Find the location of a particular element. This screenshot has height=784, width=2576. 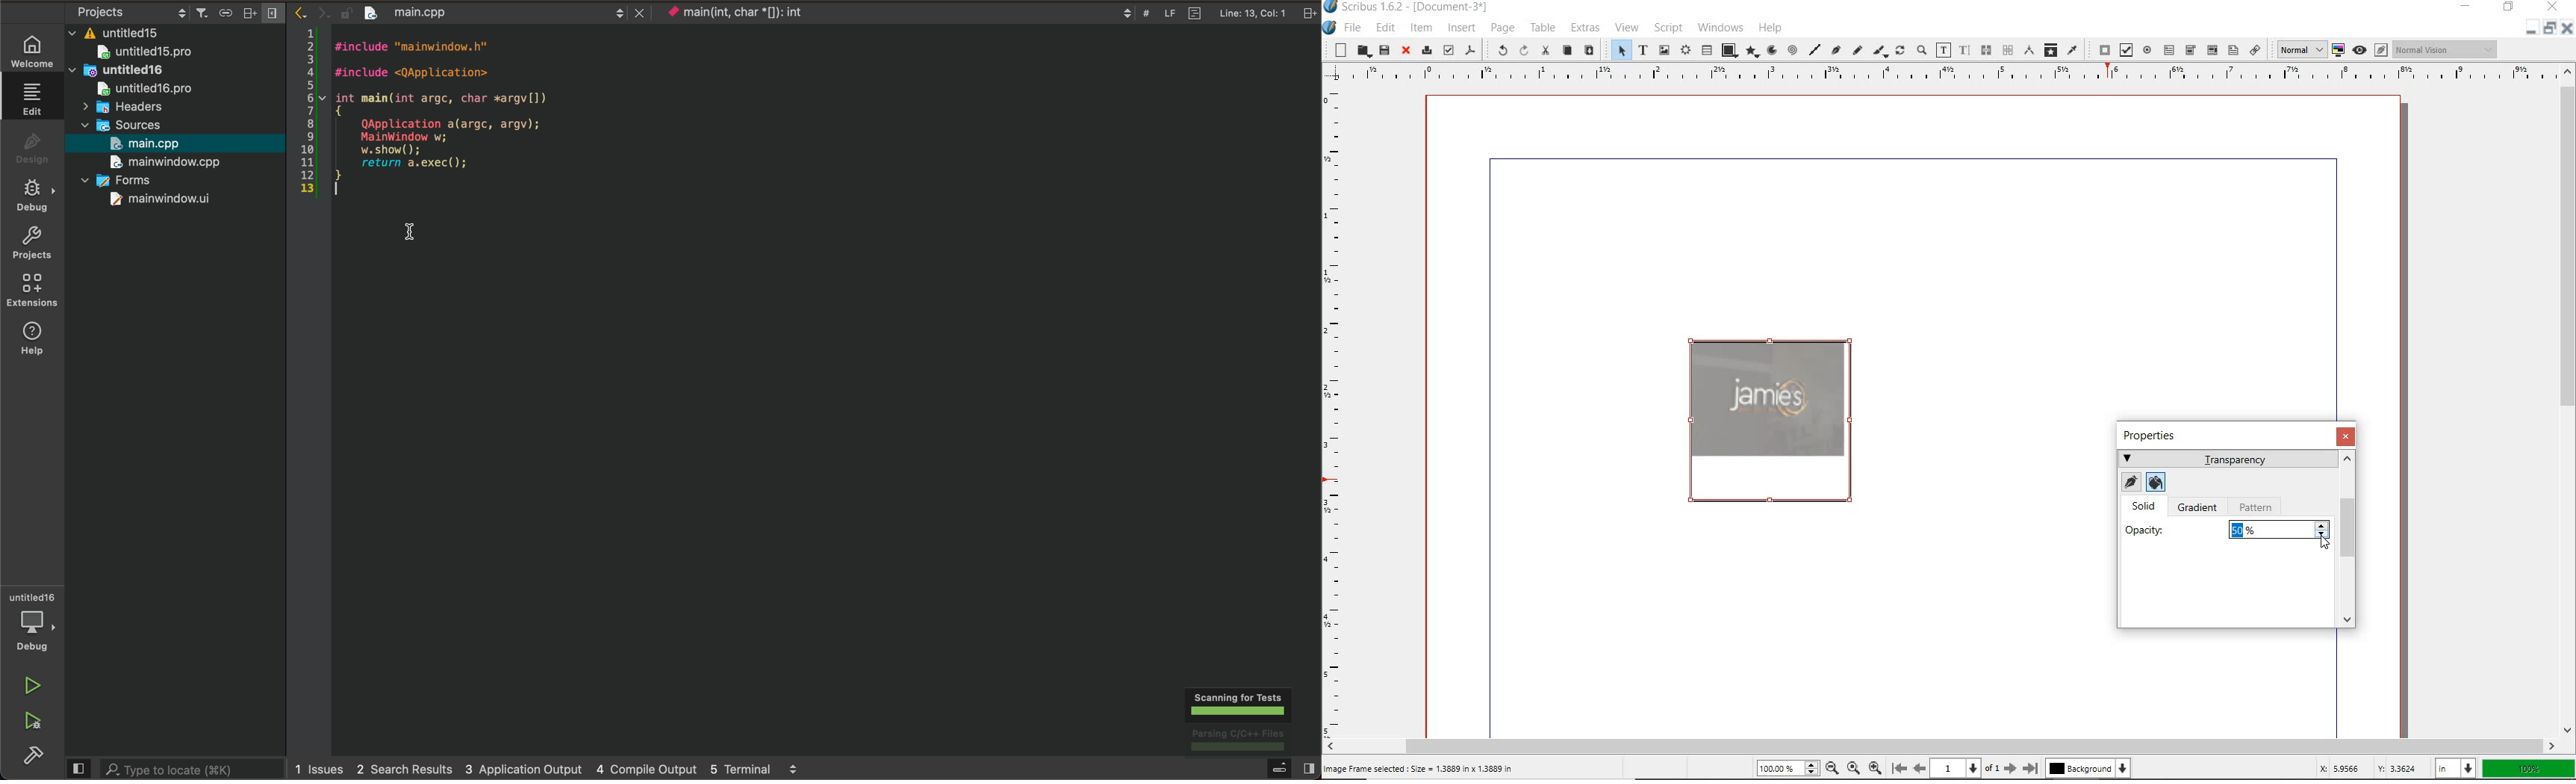

select image preview quality is located at coordinates (2300, 50).